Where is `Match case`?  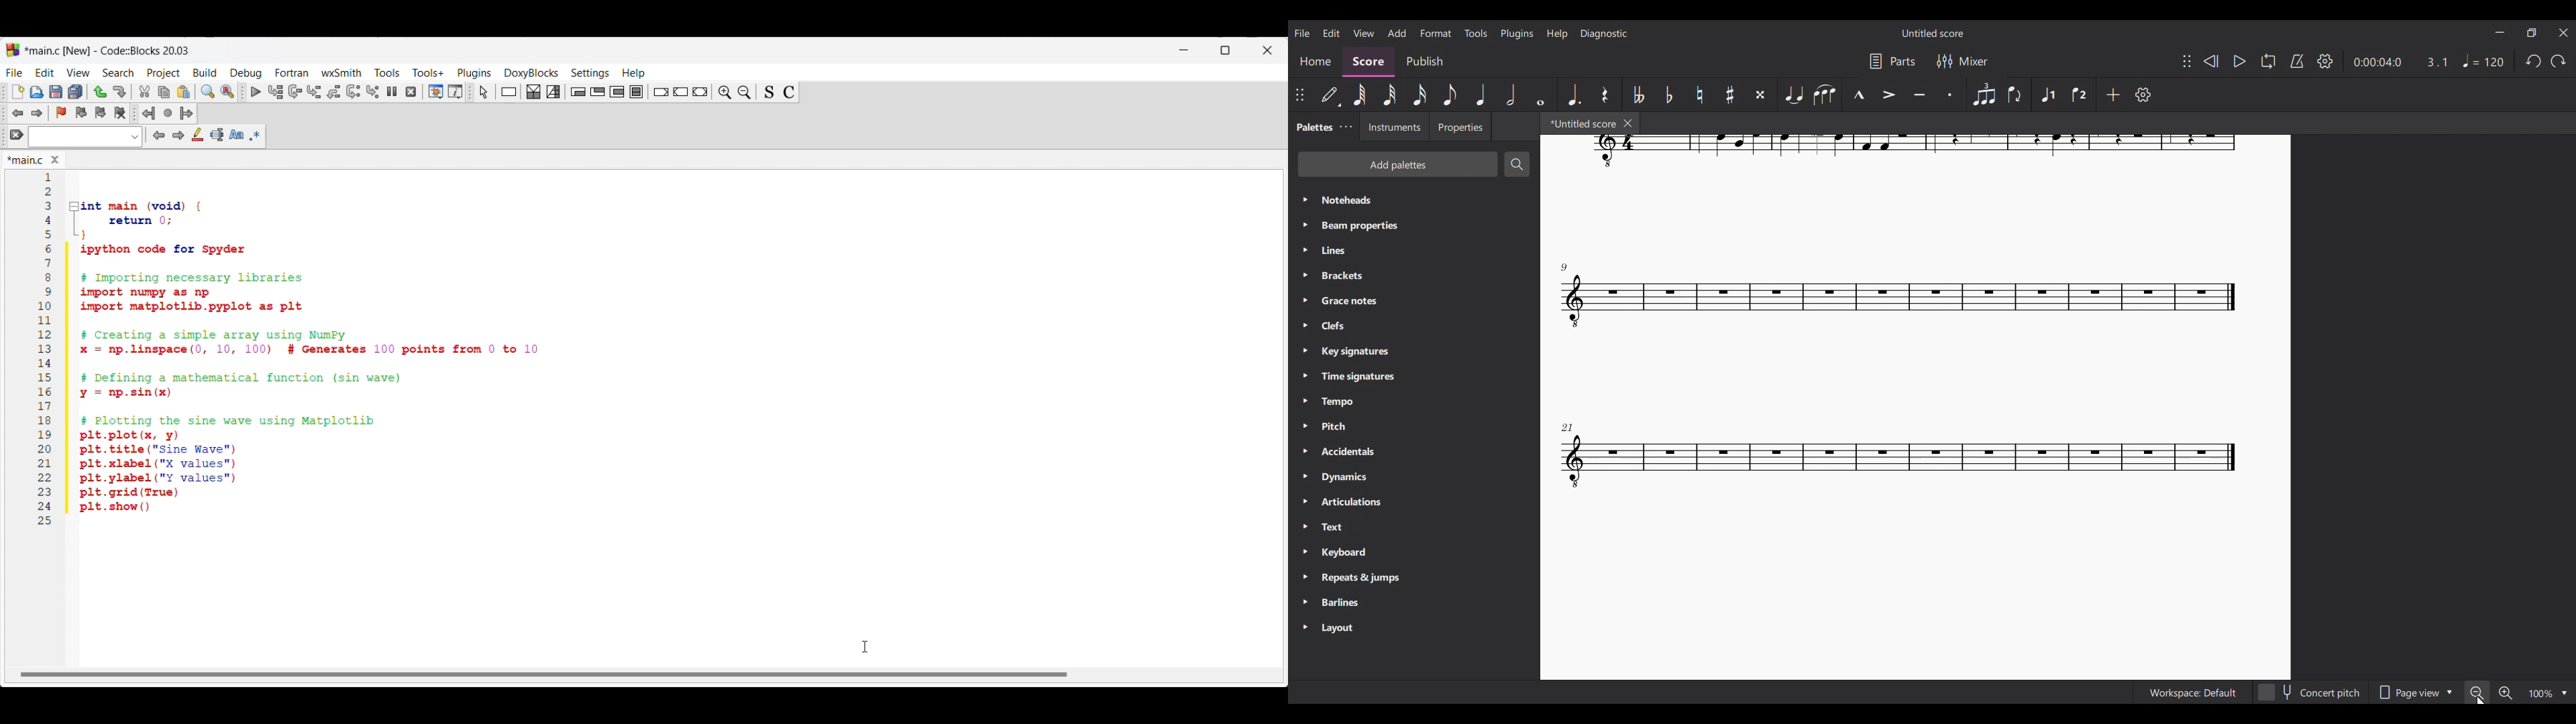
Match case is located at coordinates (236, 134).